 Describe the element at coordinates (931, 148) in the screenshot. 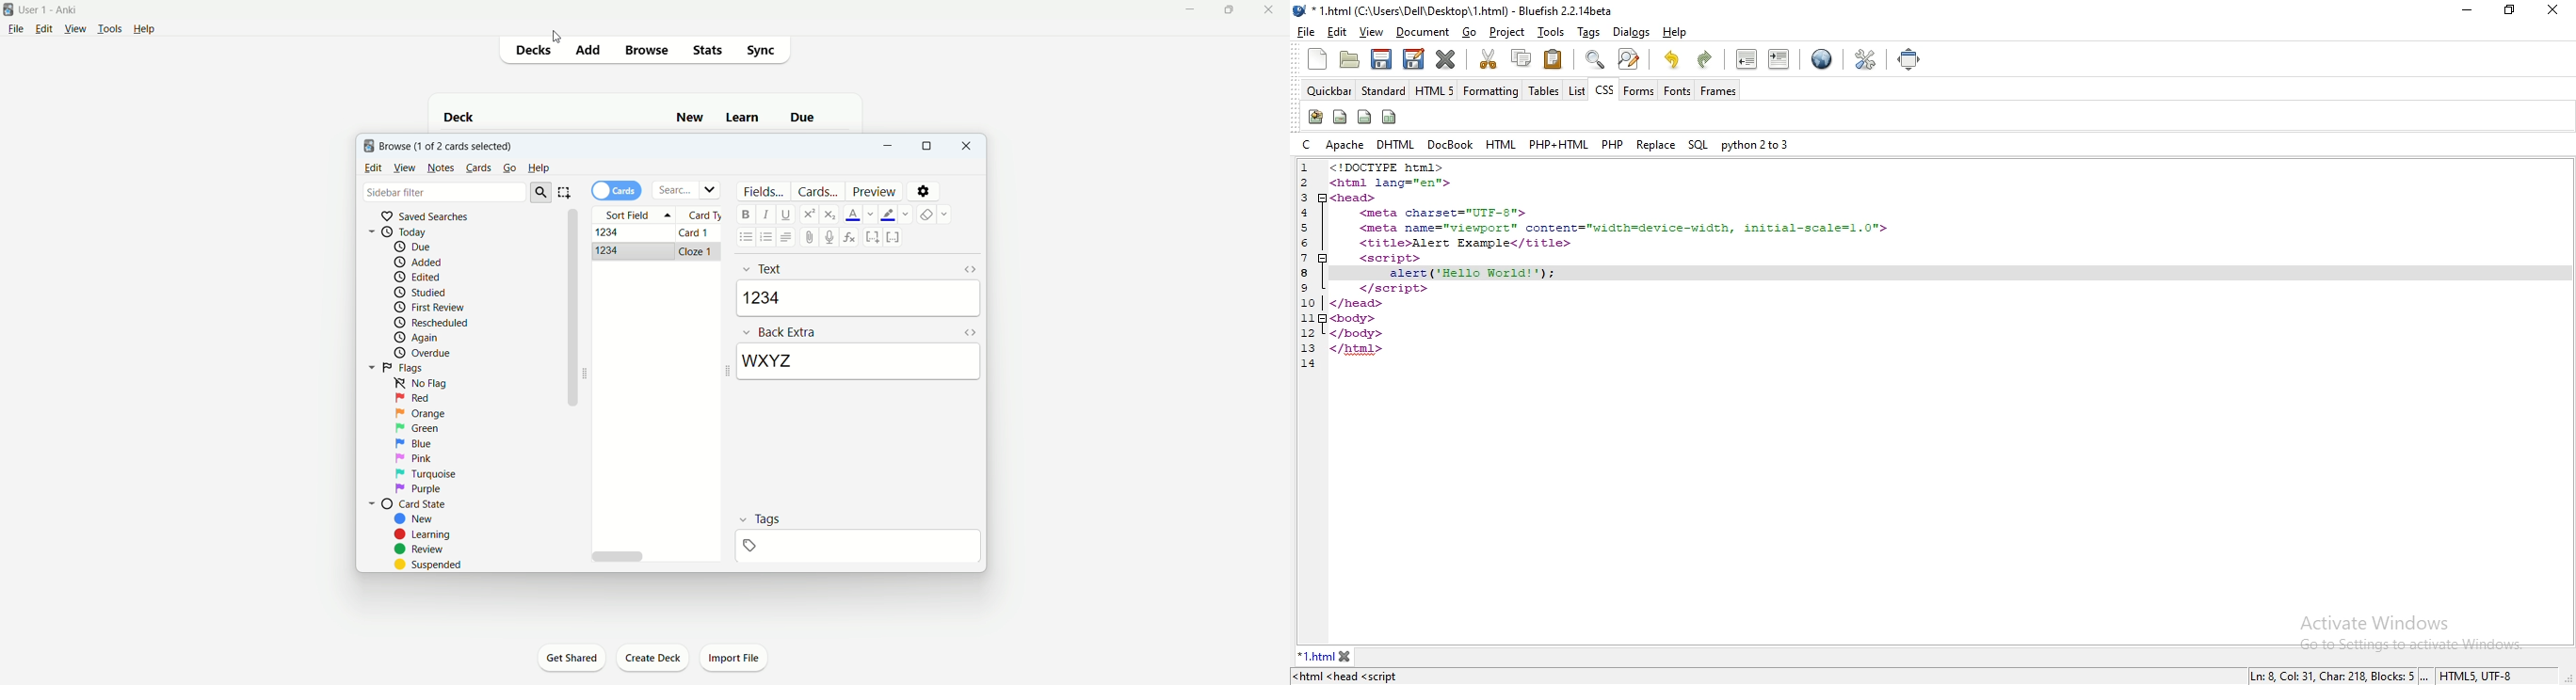

I see `maximize` at that location.